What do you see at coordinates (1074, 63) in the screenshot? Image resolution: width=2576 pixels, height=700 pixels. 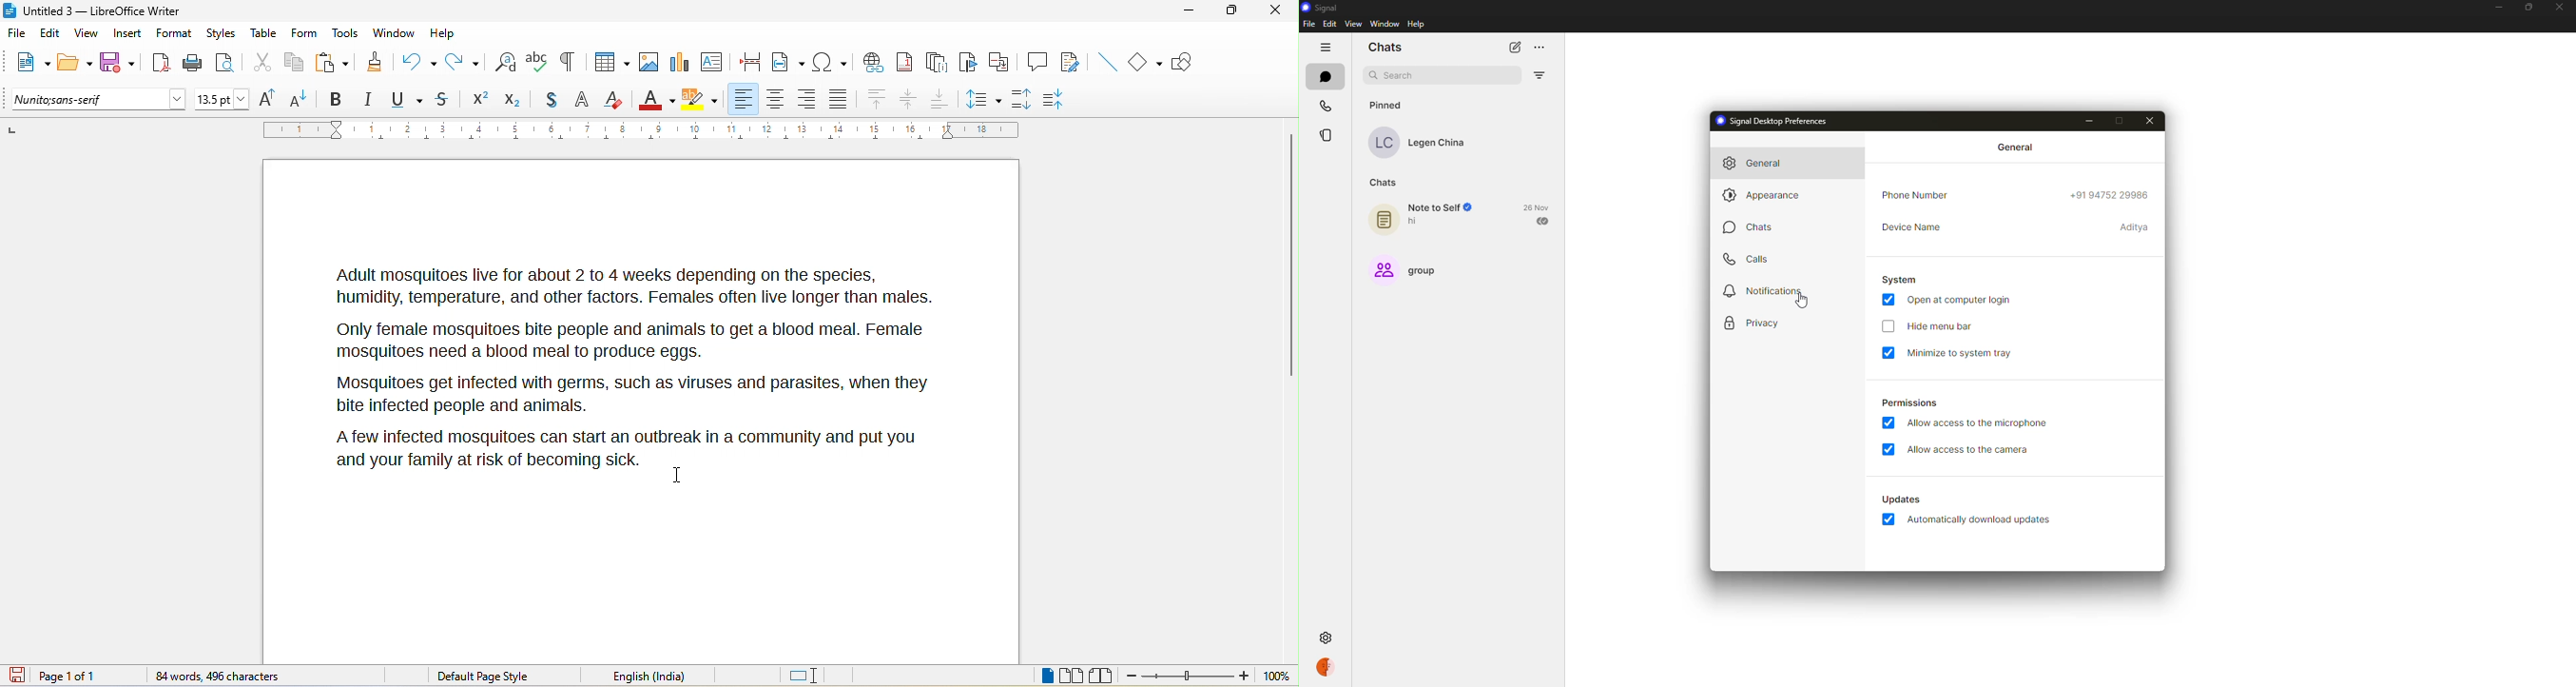 I see `show track changes function` at bounding box center [1074, 63].